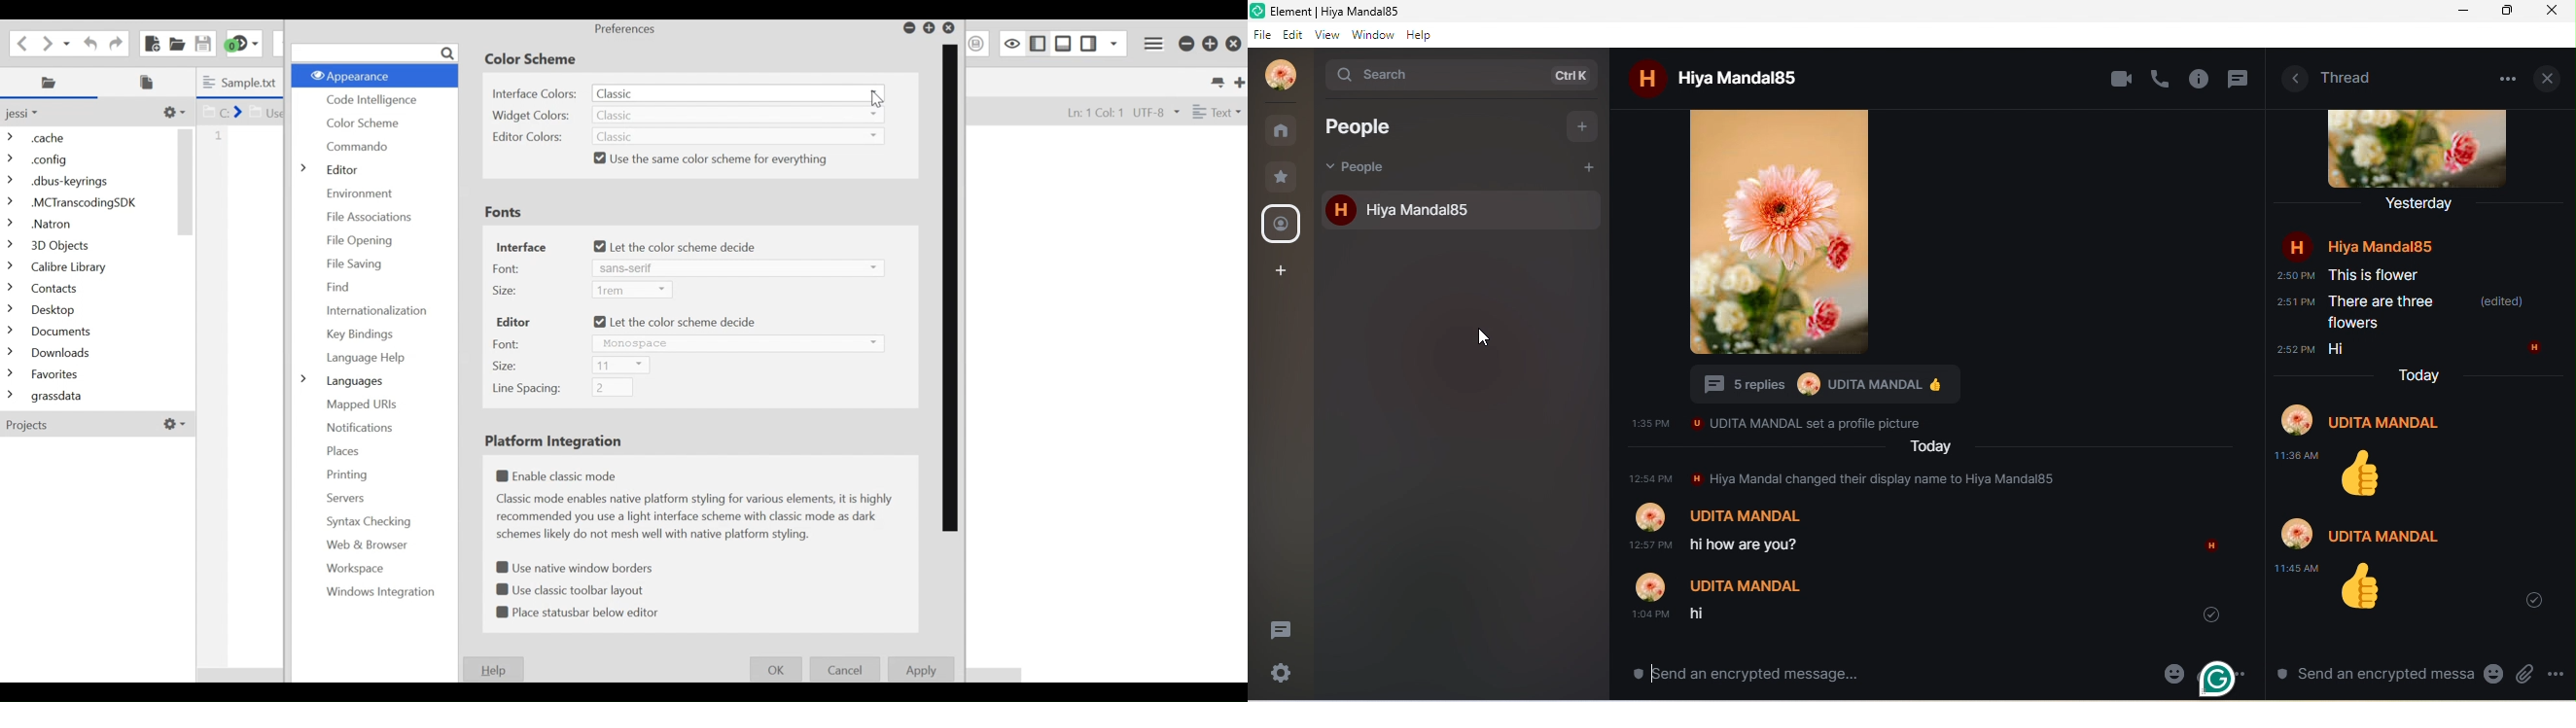 The height and width of the screenshot is (728, 2576). Describe the element at coordinates (2499, 301) in the screenshot. I see `(edited)` at that location.